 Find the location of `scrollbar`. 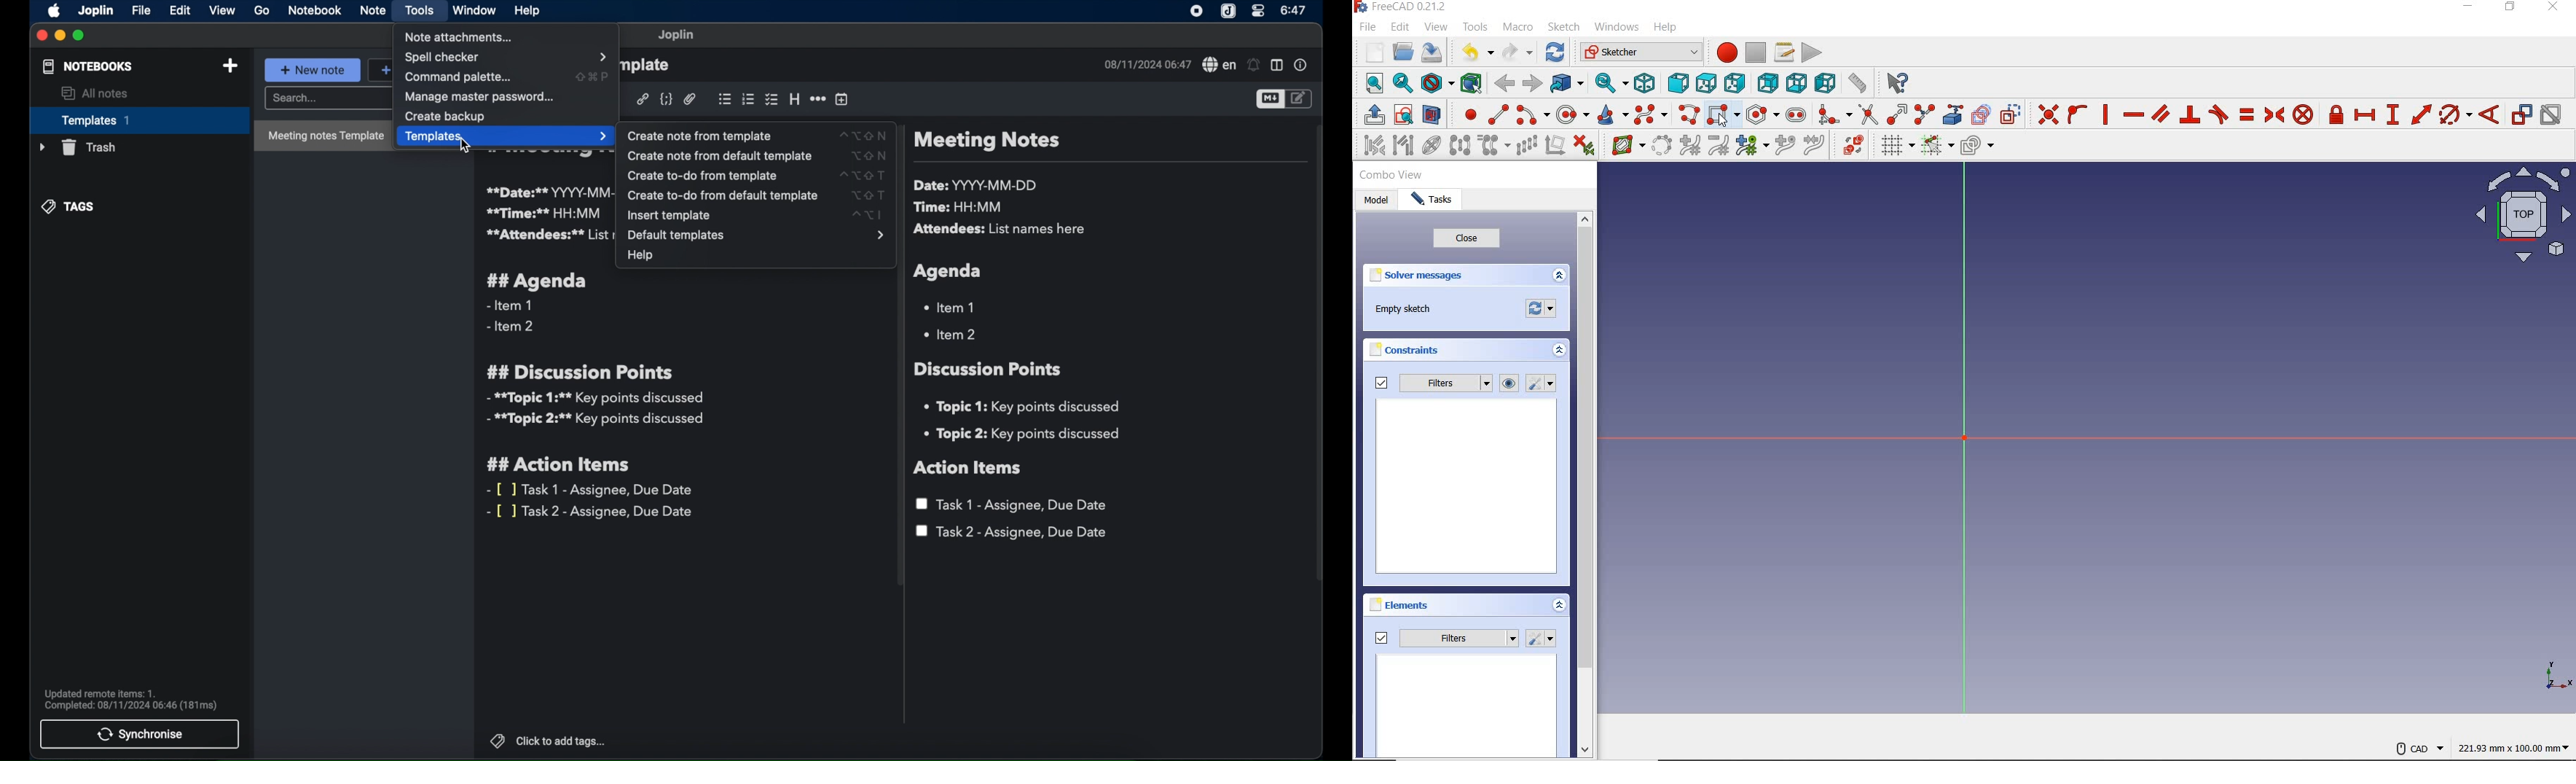

scrollbar is located at coordinates (1587, 486).